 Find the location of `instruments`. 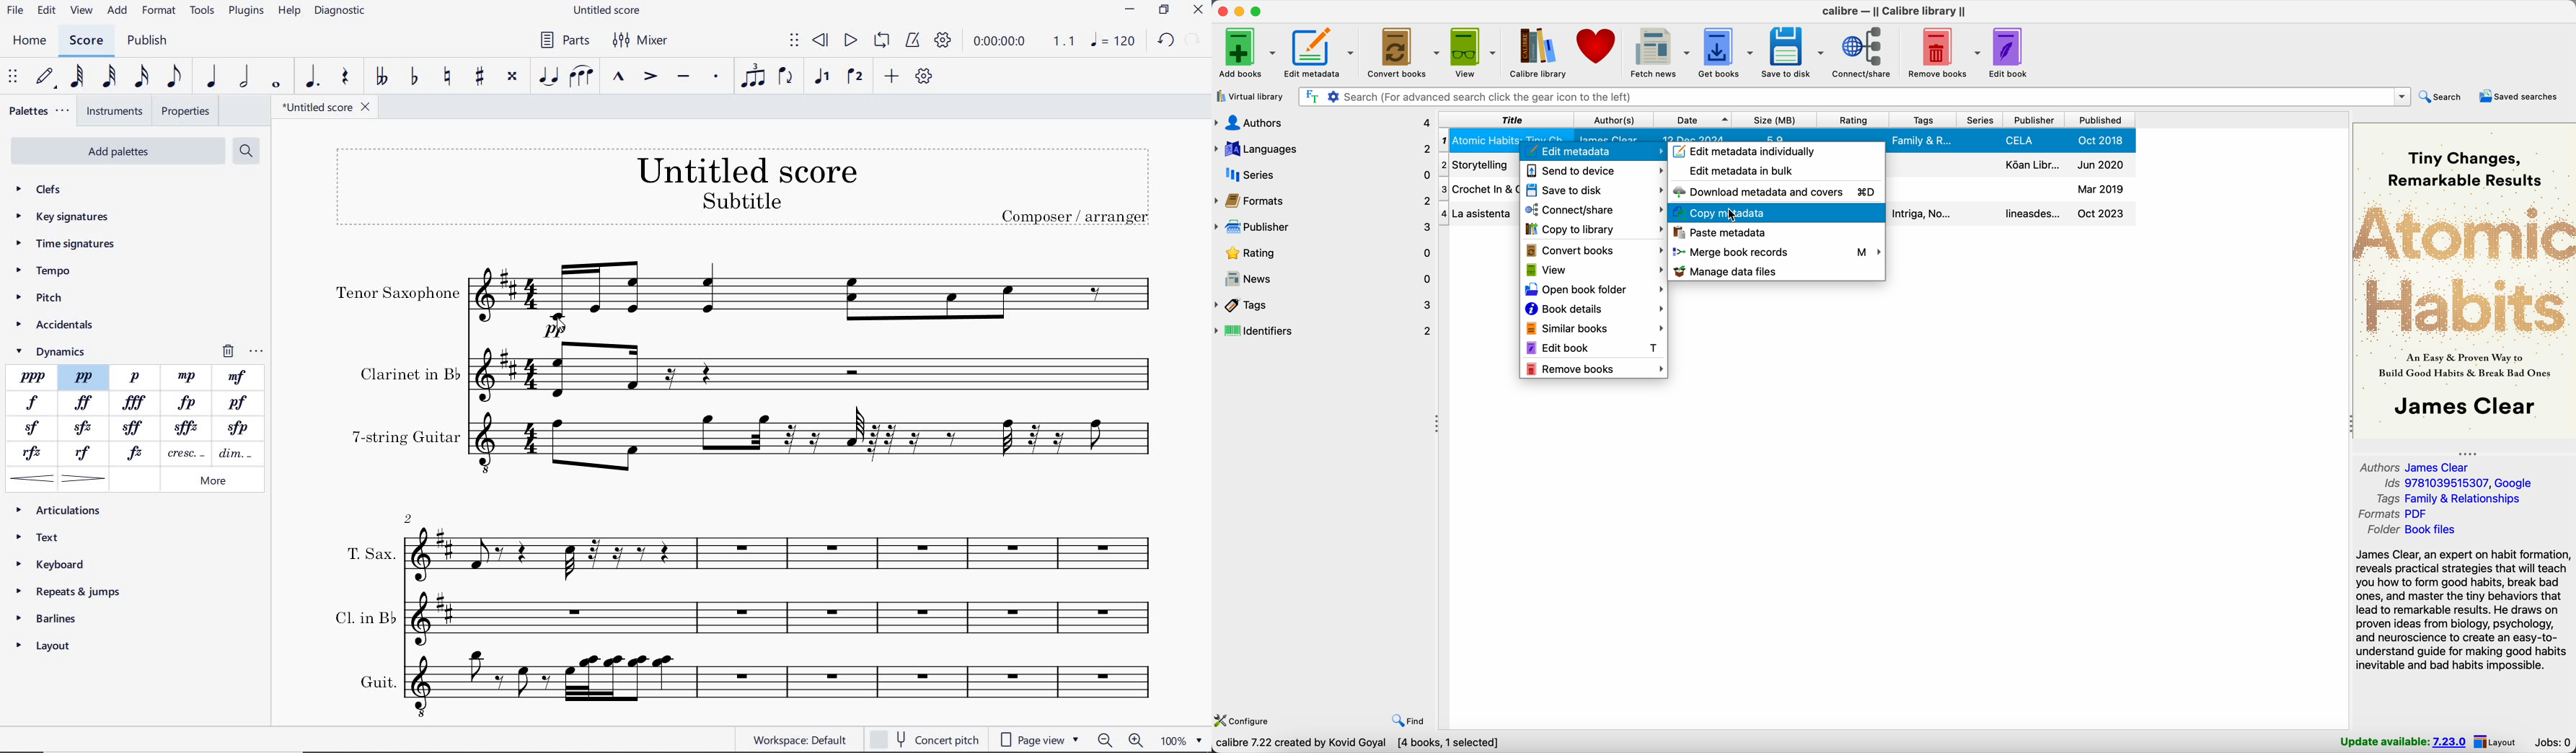

instruments is located at coordinates (115, 112).